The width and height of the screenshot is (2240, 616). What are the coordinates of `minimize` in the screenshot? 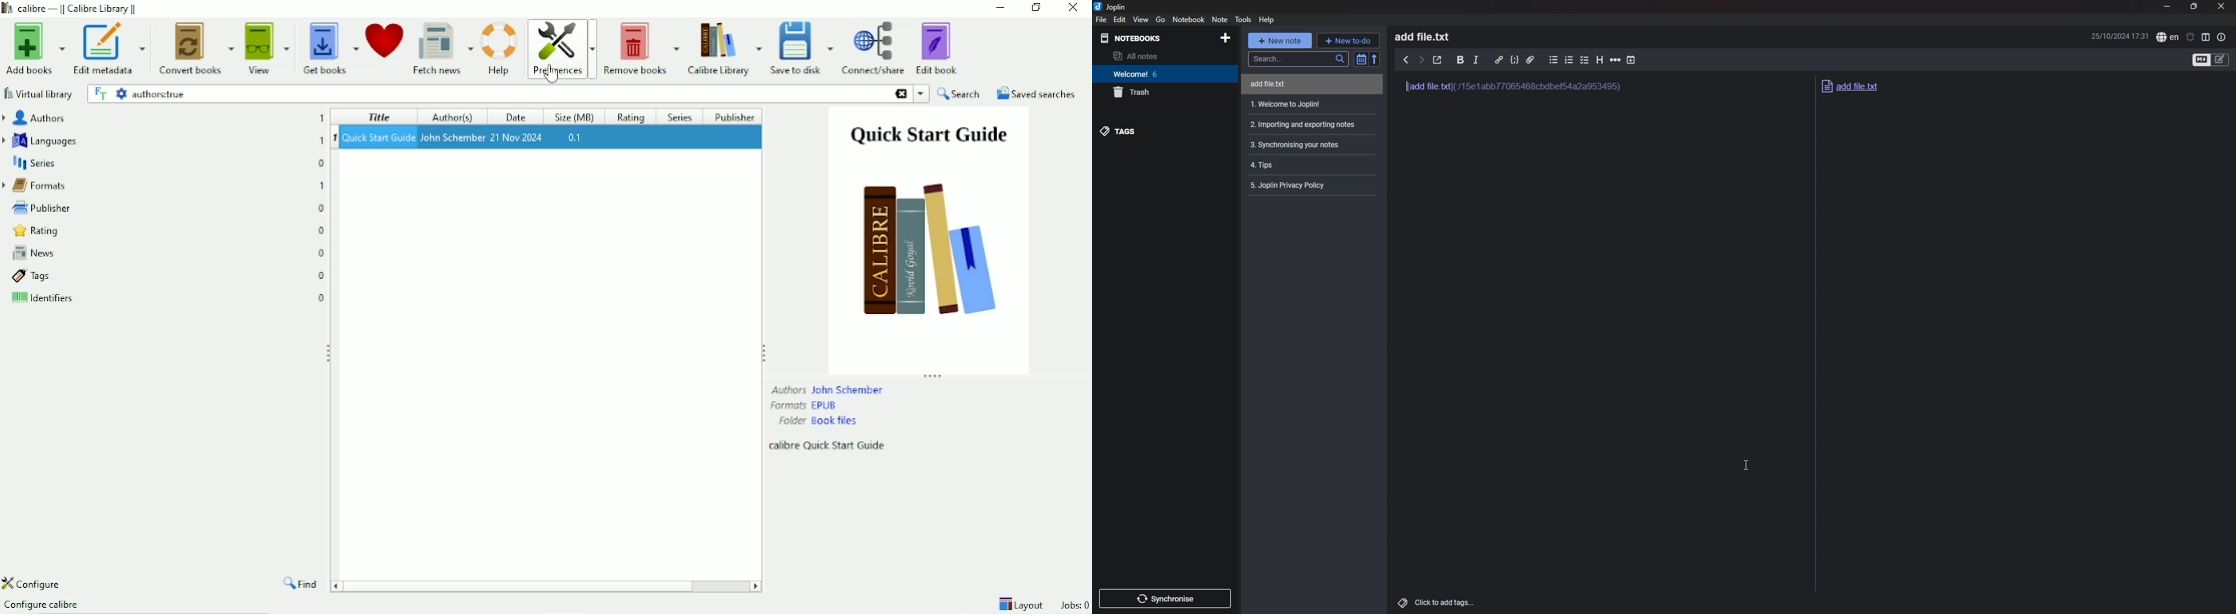 It's located at (2168, 7).